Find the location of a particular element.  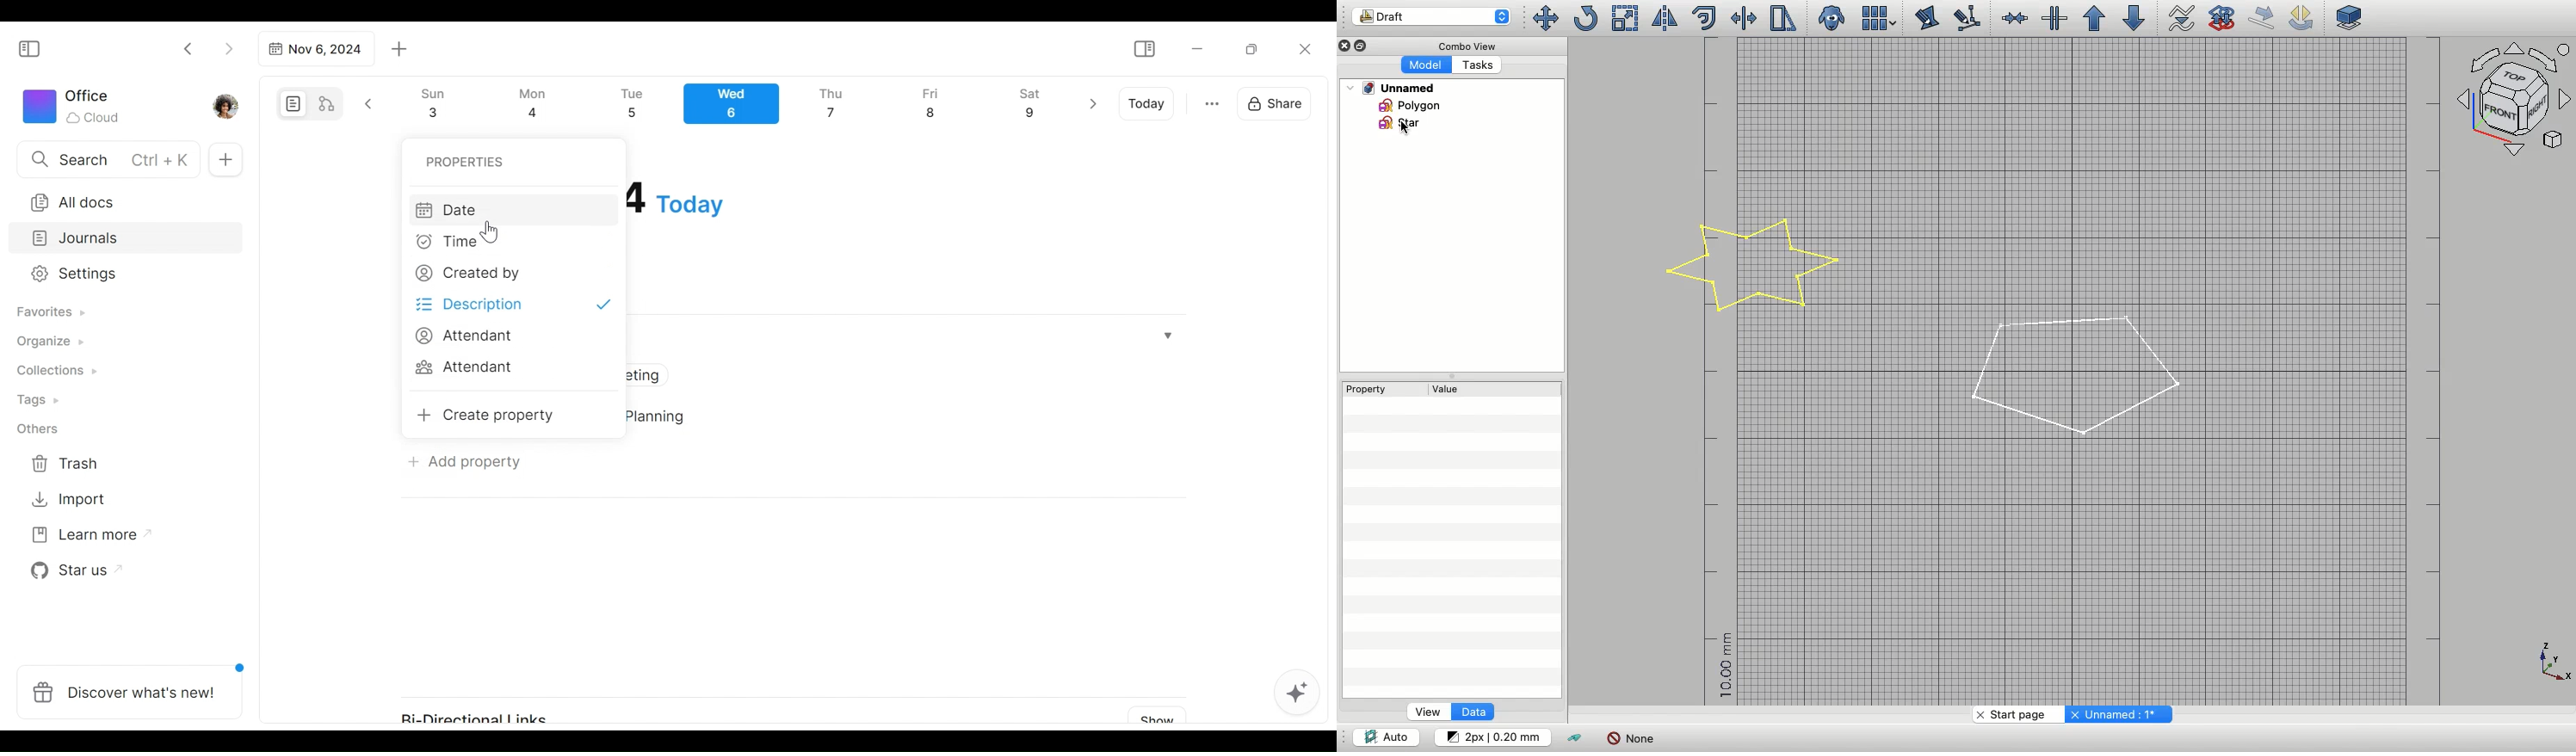

Created by is located at coordinates (466, 275).